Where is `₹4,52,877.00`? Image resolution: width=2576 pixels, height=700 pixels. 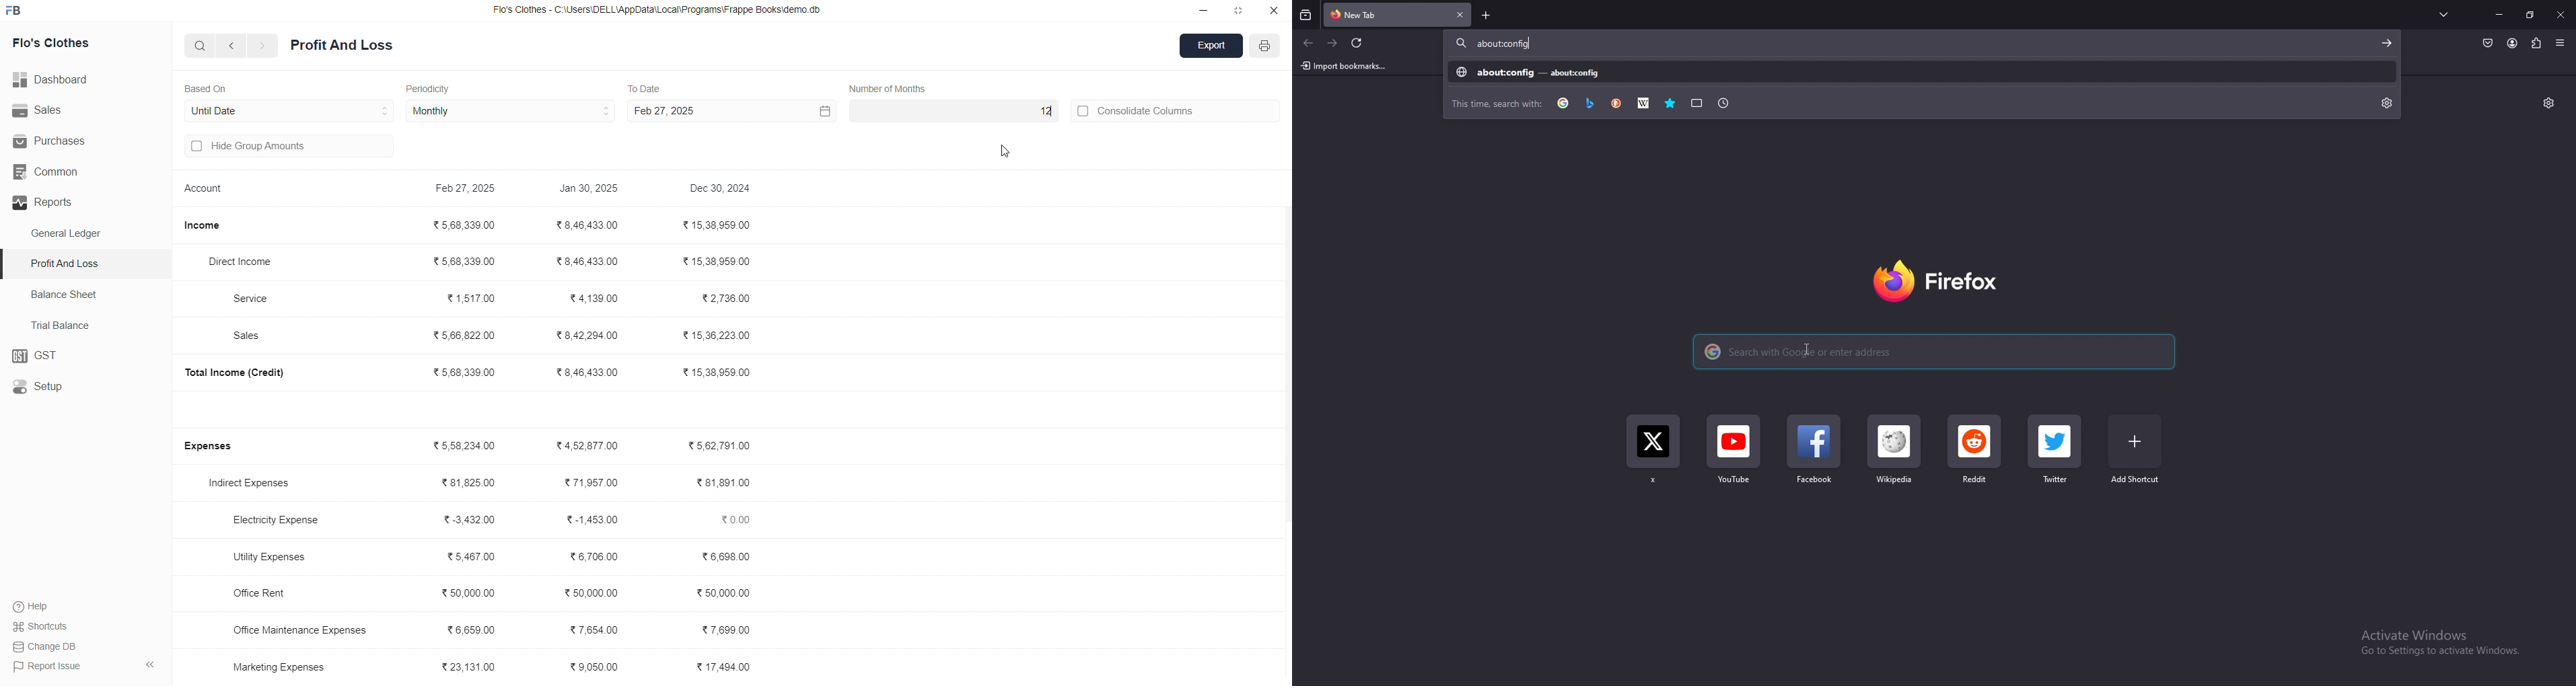
₹4,52,877.00 is located at coordinates (589, 445).